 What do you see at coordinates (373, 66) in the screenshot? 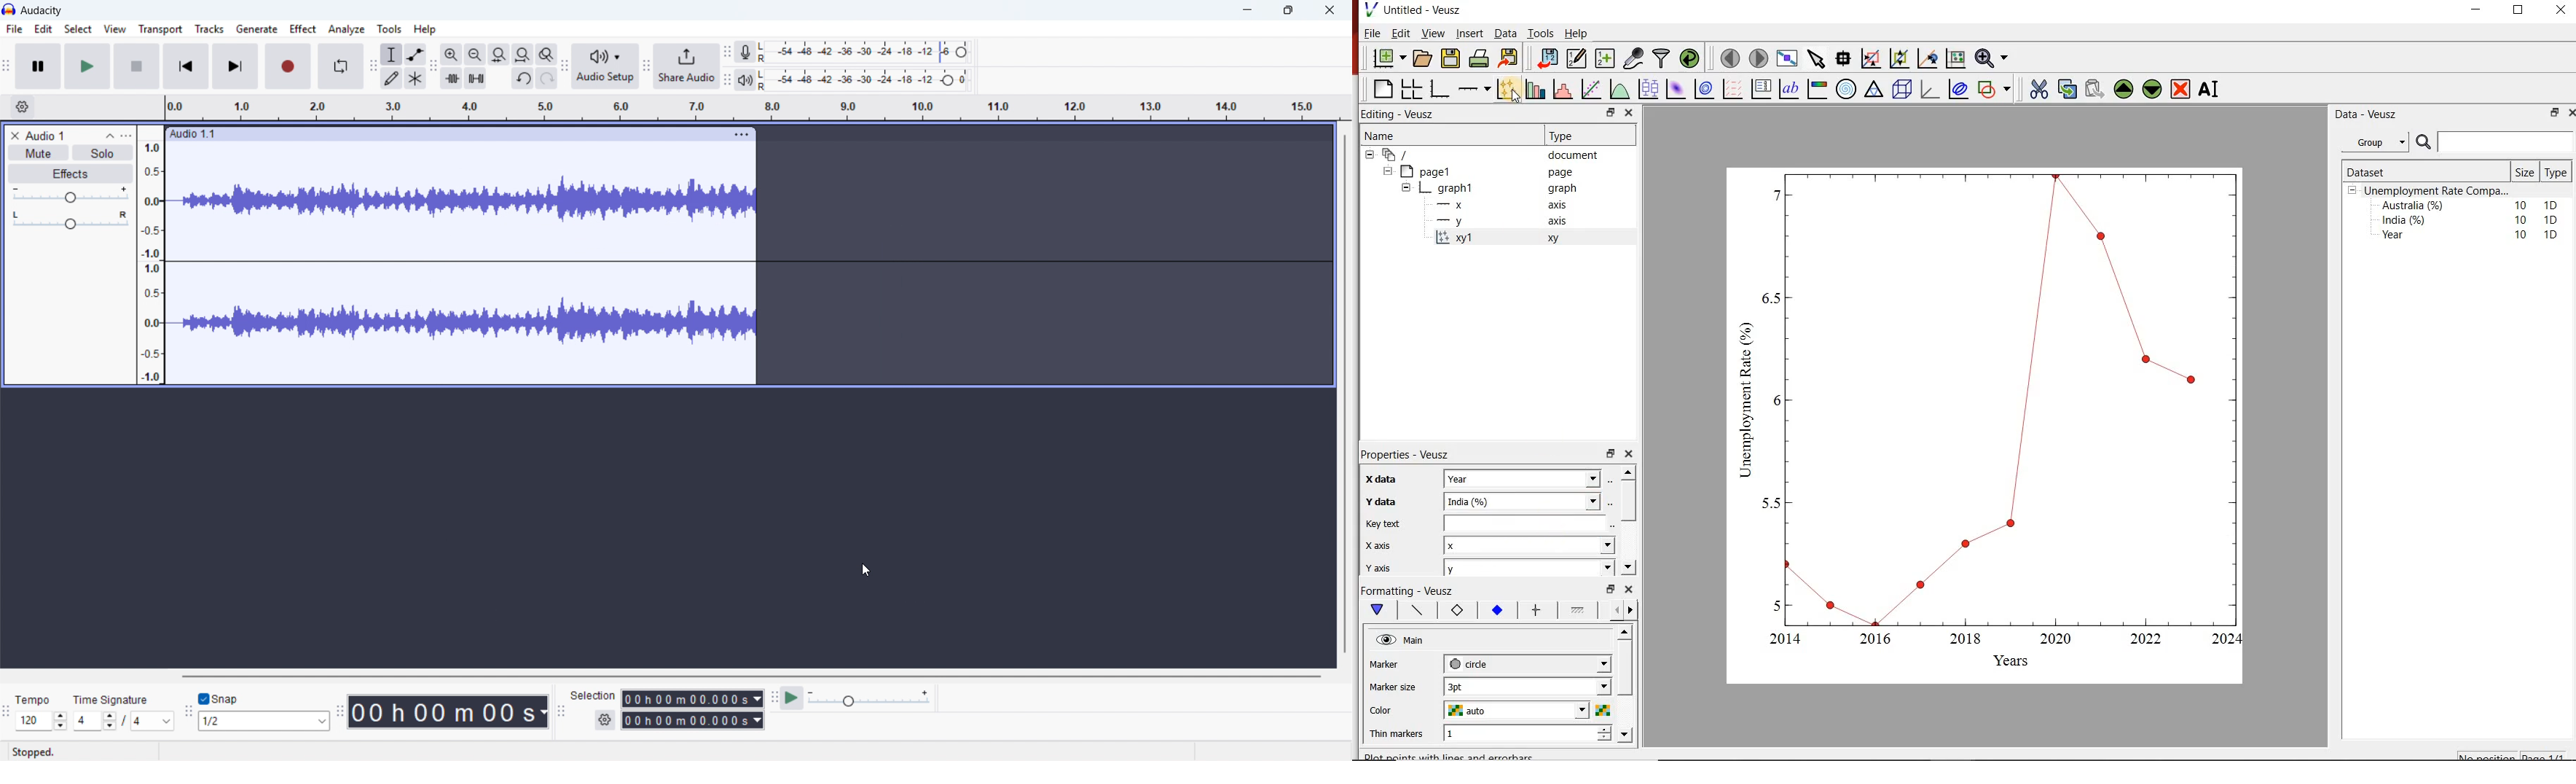
I see `Tools toolbar ` at bounding box center [373, 66].